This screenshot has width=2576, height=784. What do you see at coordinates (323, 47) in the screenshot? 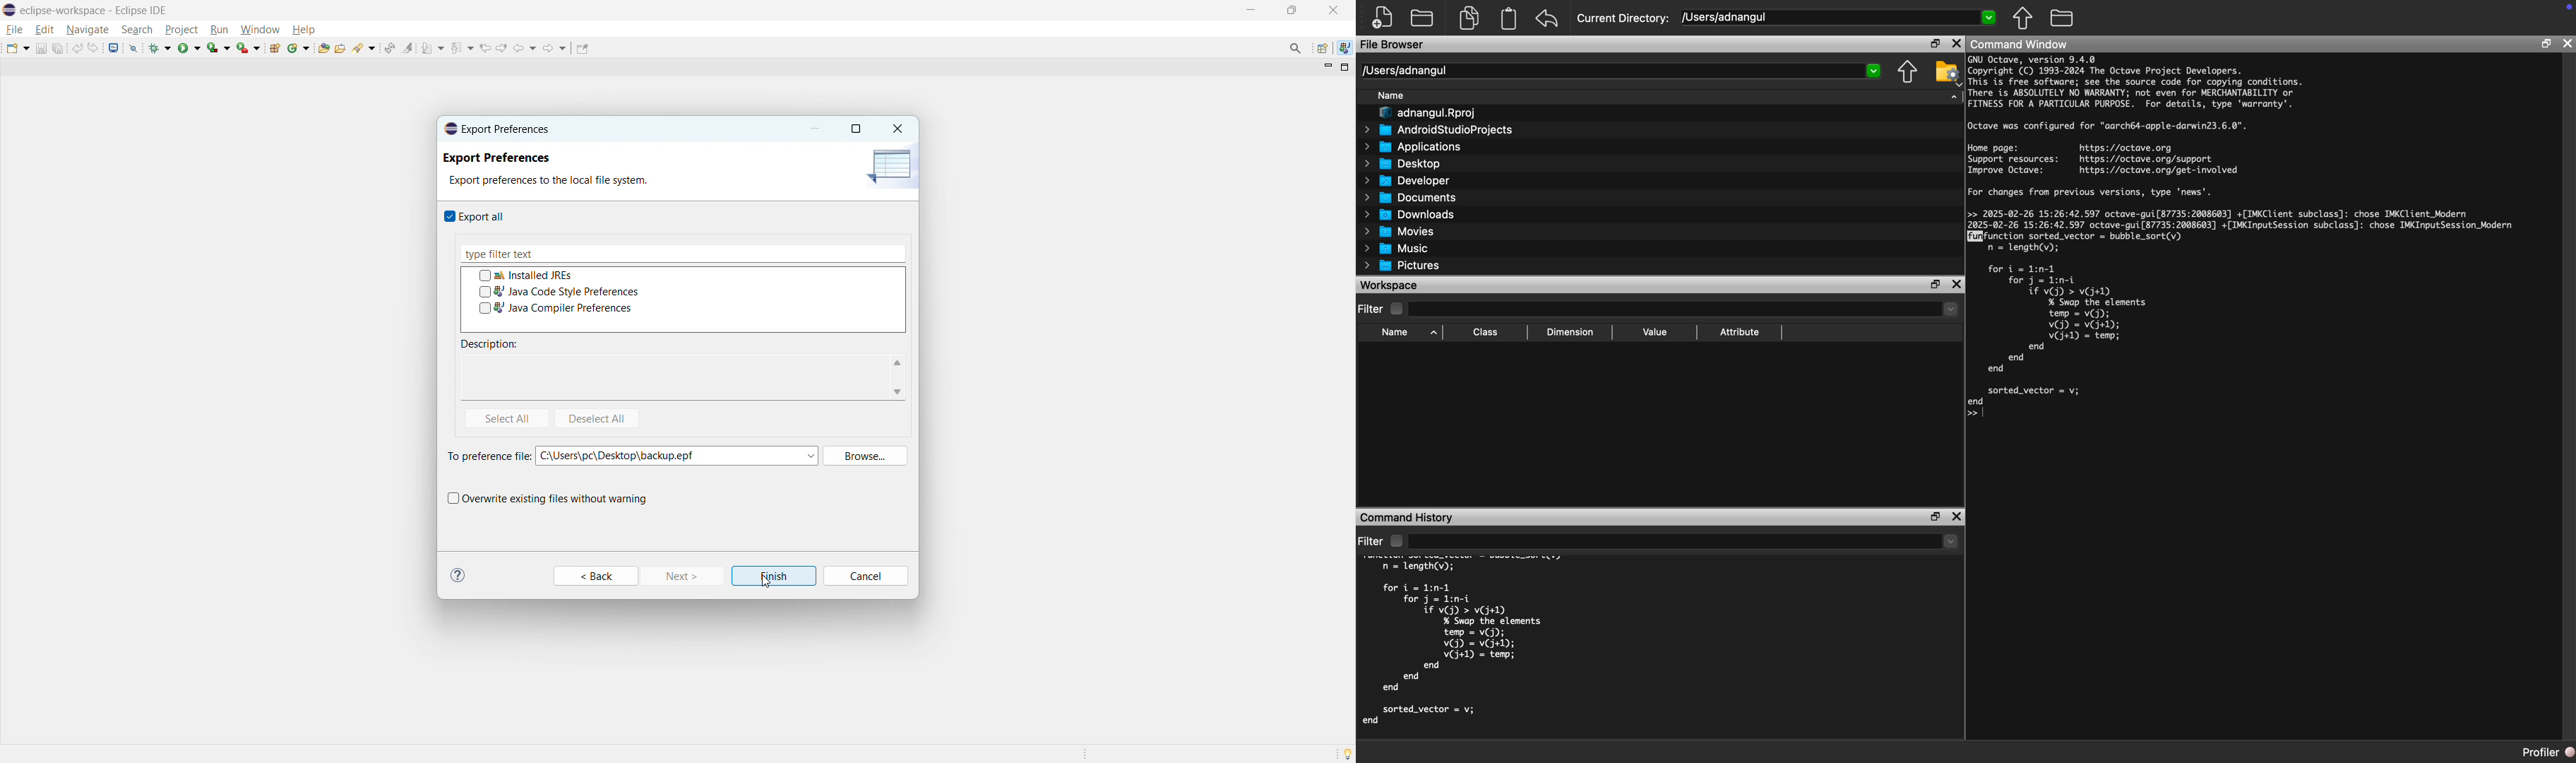
I see `open type` at bounding box center [323, 47].